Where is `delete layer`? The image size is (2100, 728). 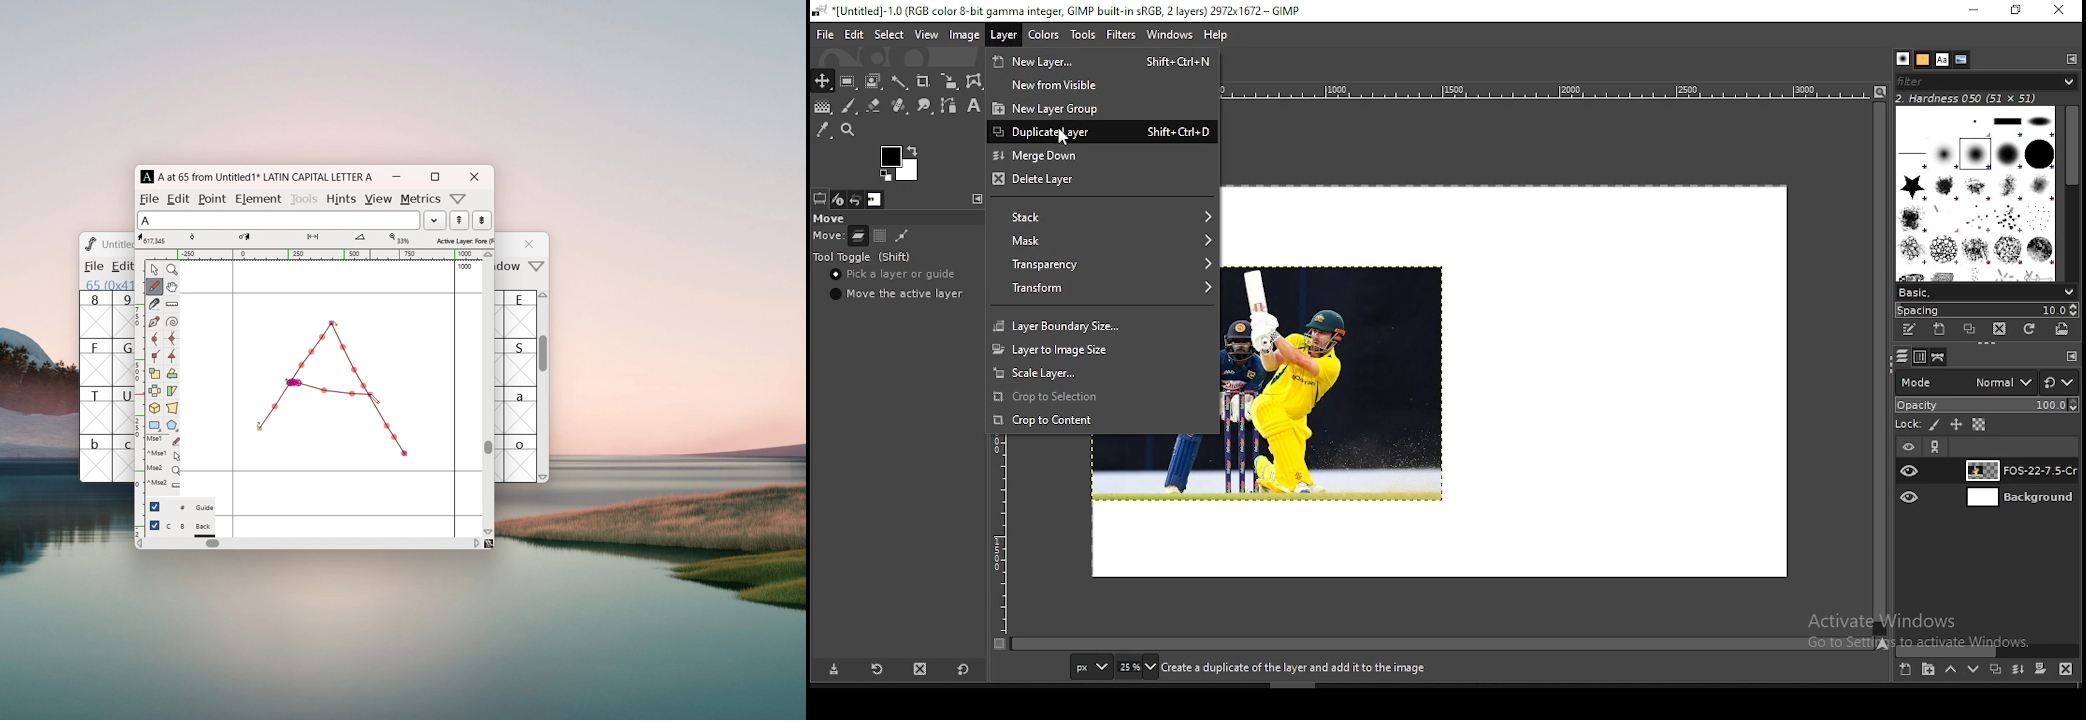
delete layer is located at coordinates (2066, 669).